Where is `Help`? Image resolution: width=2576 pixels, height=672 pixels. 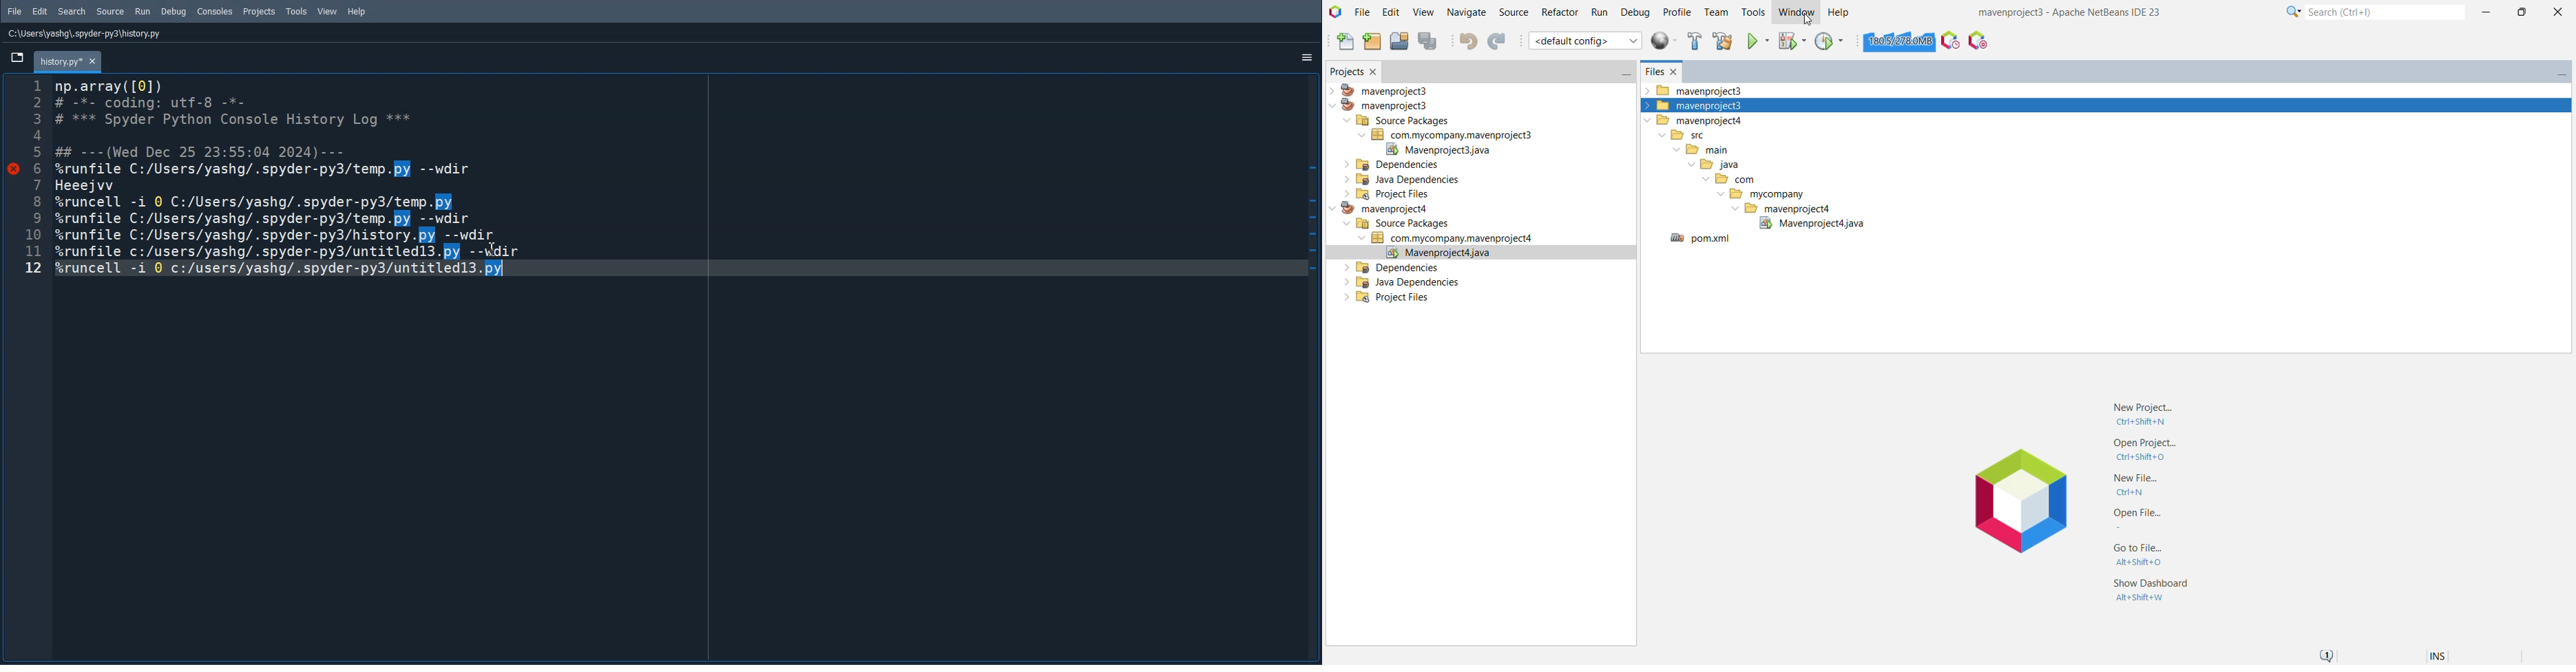 Help is located at coordinates (356, 12).